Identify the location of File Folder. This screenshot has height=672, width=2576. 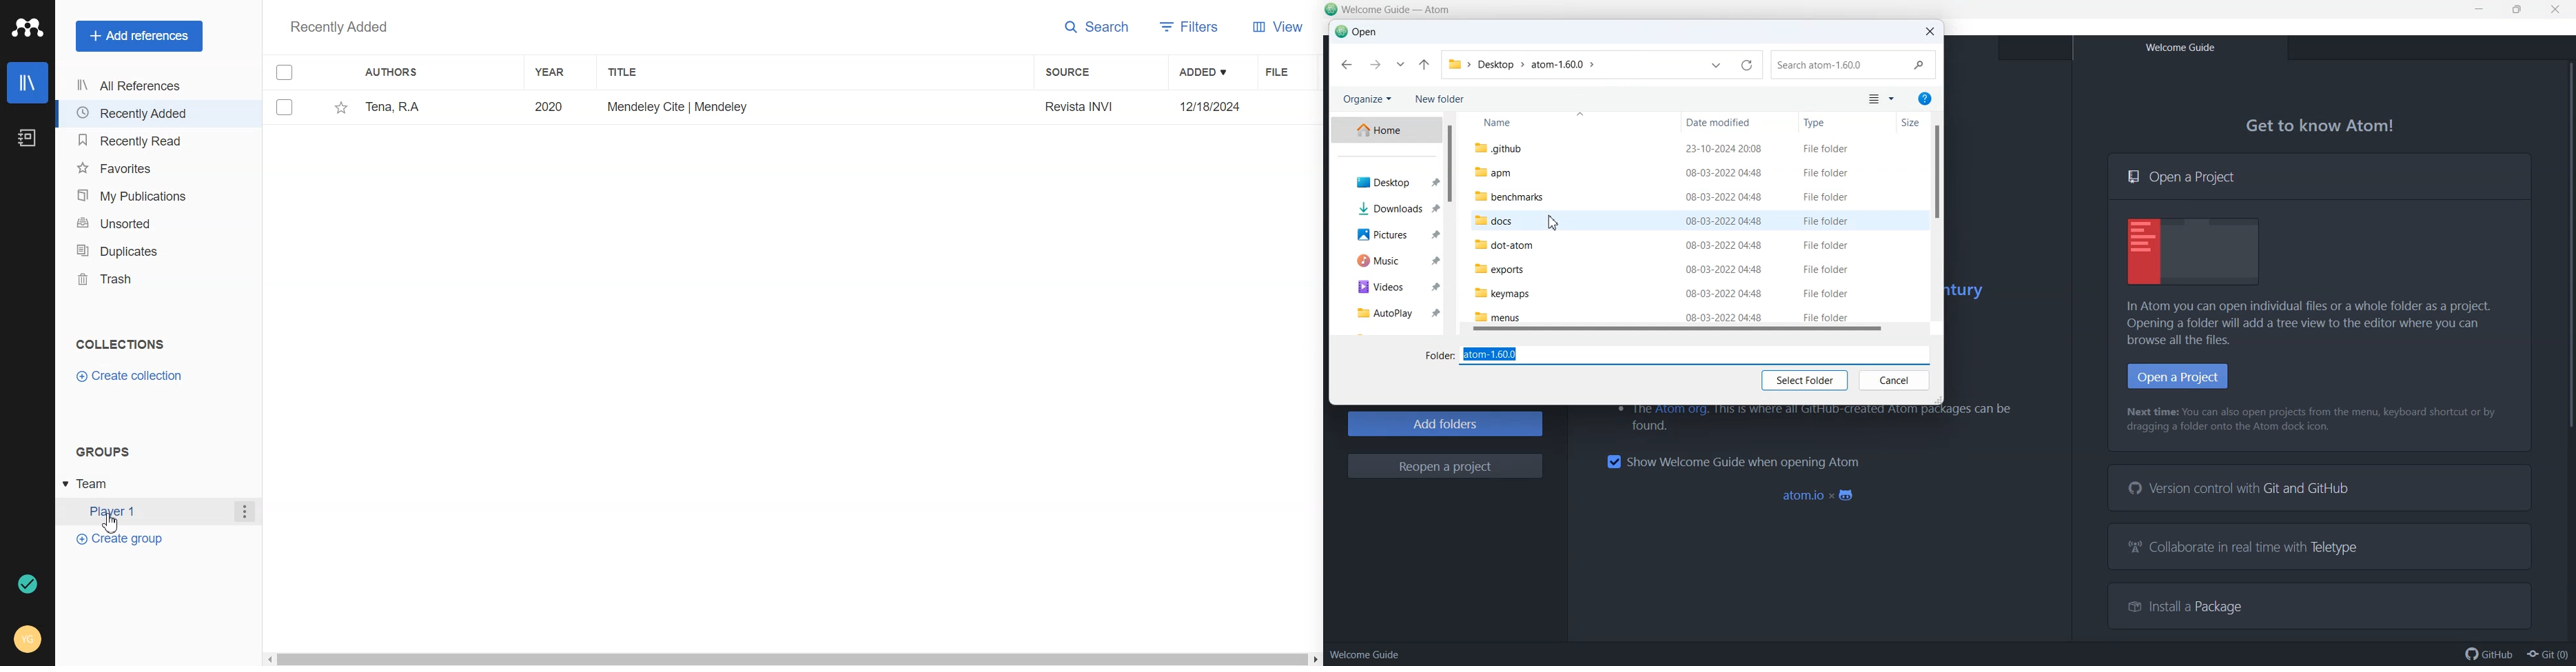
(1827, 149).